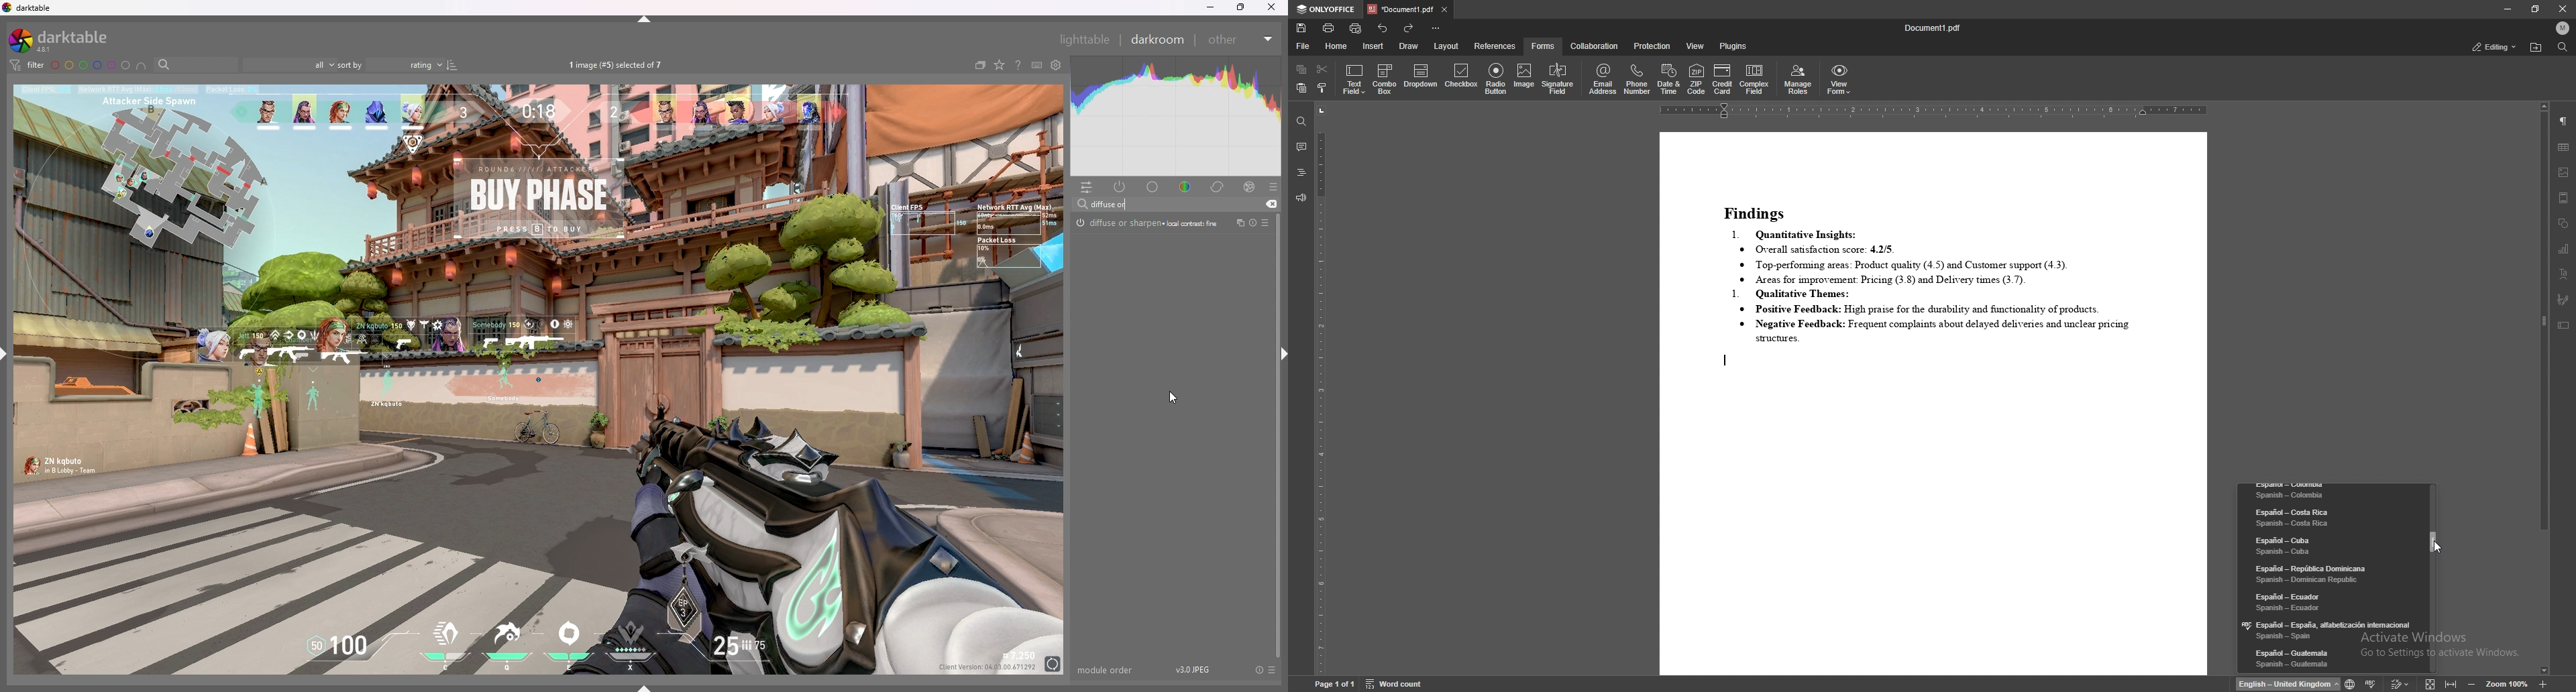 Image resolution: width=2576 pixels, height=700 pixels. Describe the element at coordinates (1242, 40) in the screenshot. I see `other` at that location.